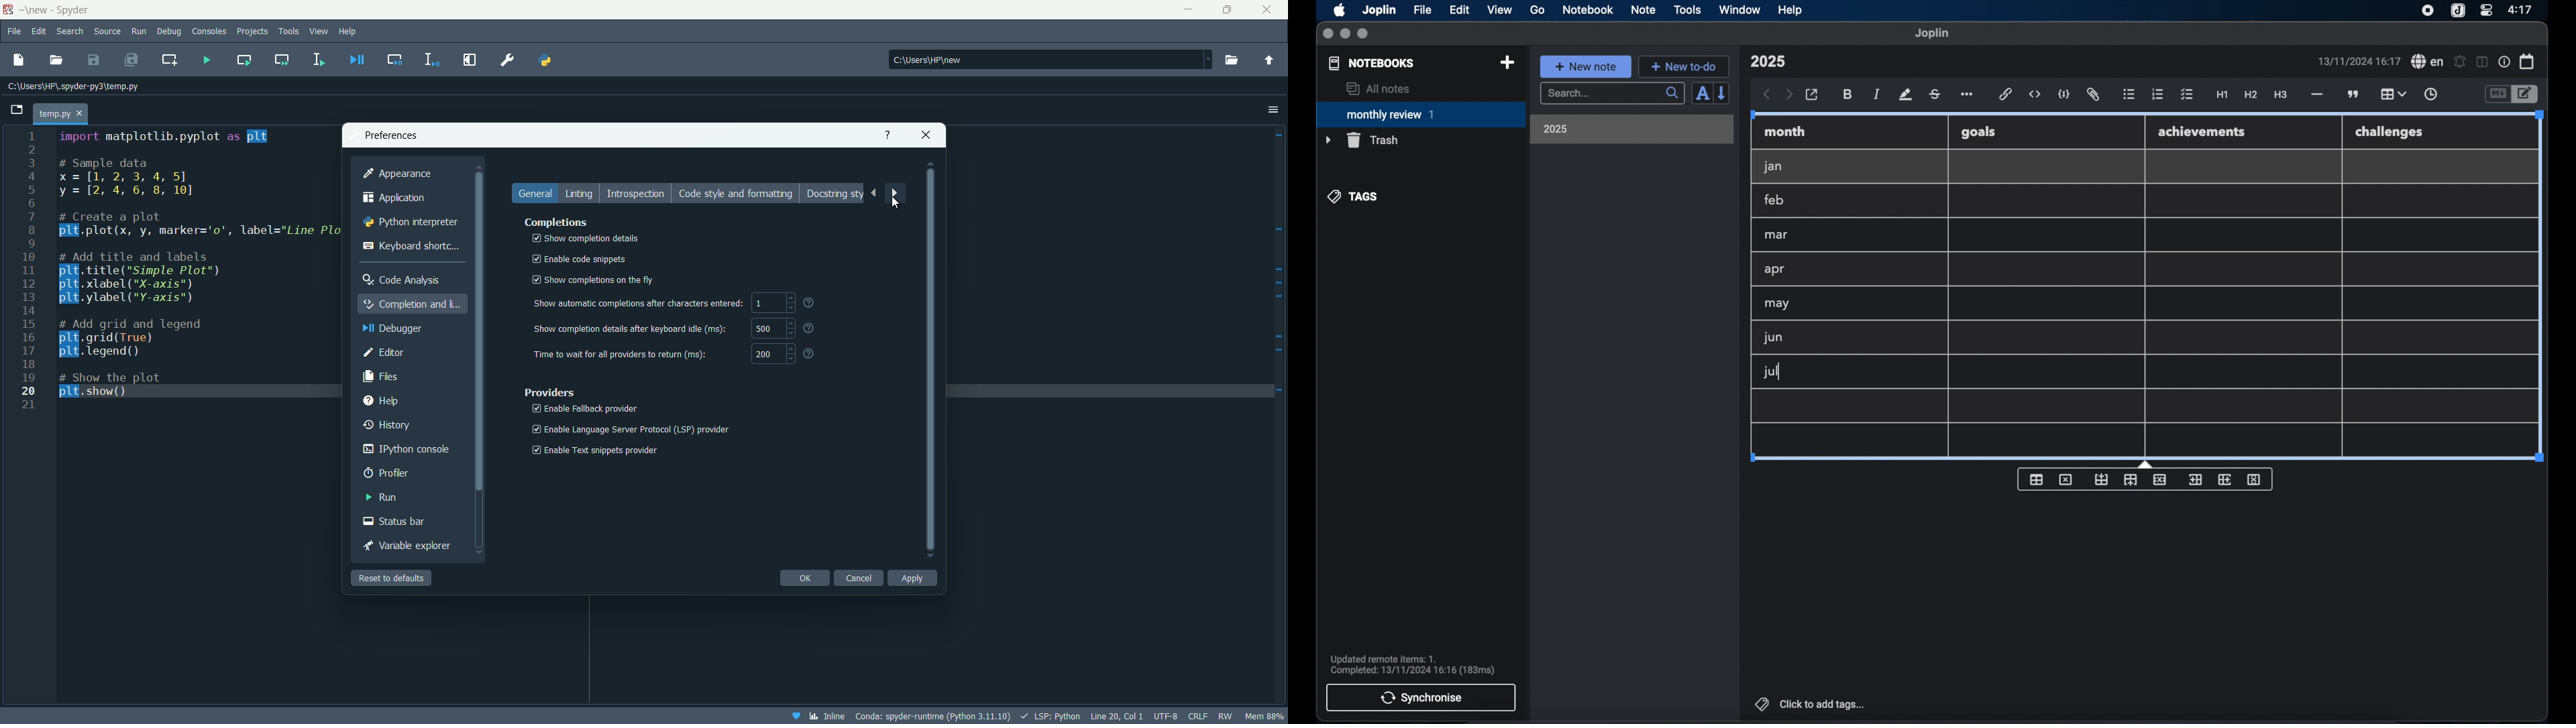  Describe the element at coordinates (1499, 10) in the screenshot. I see `view` at that location.